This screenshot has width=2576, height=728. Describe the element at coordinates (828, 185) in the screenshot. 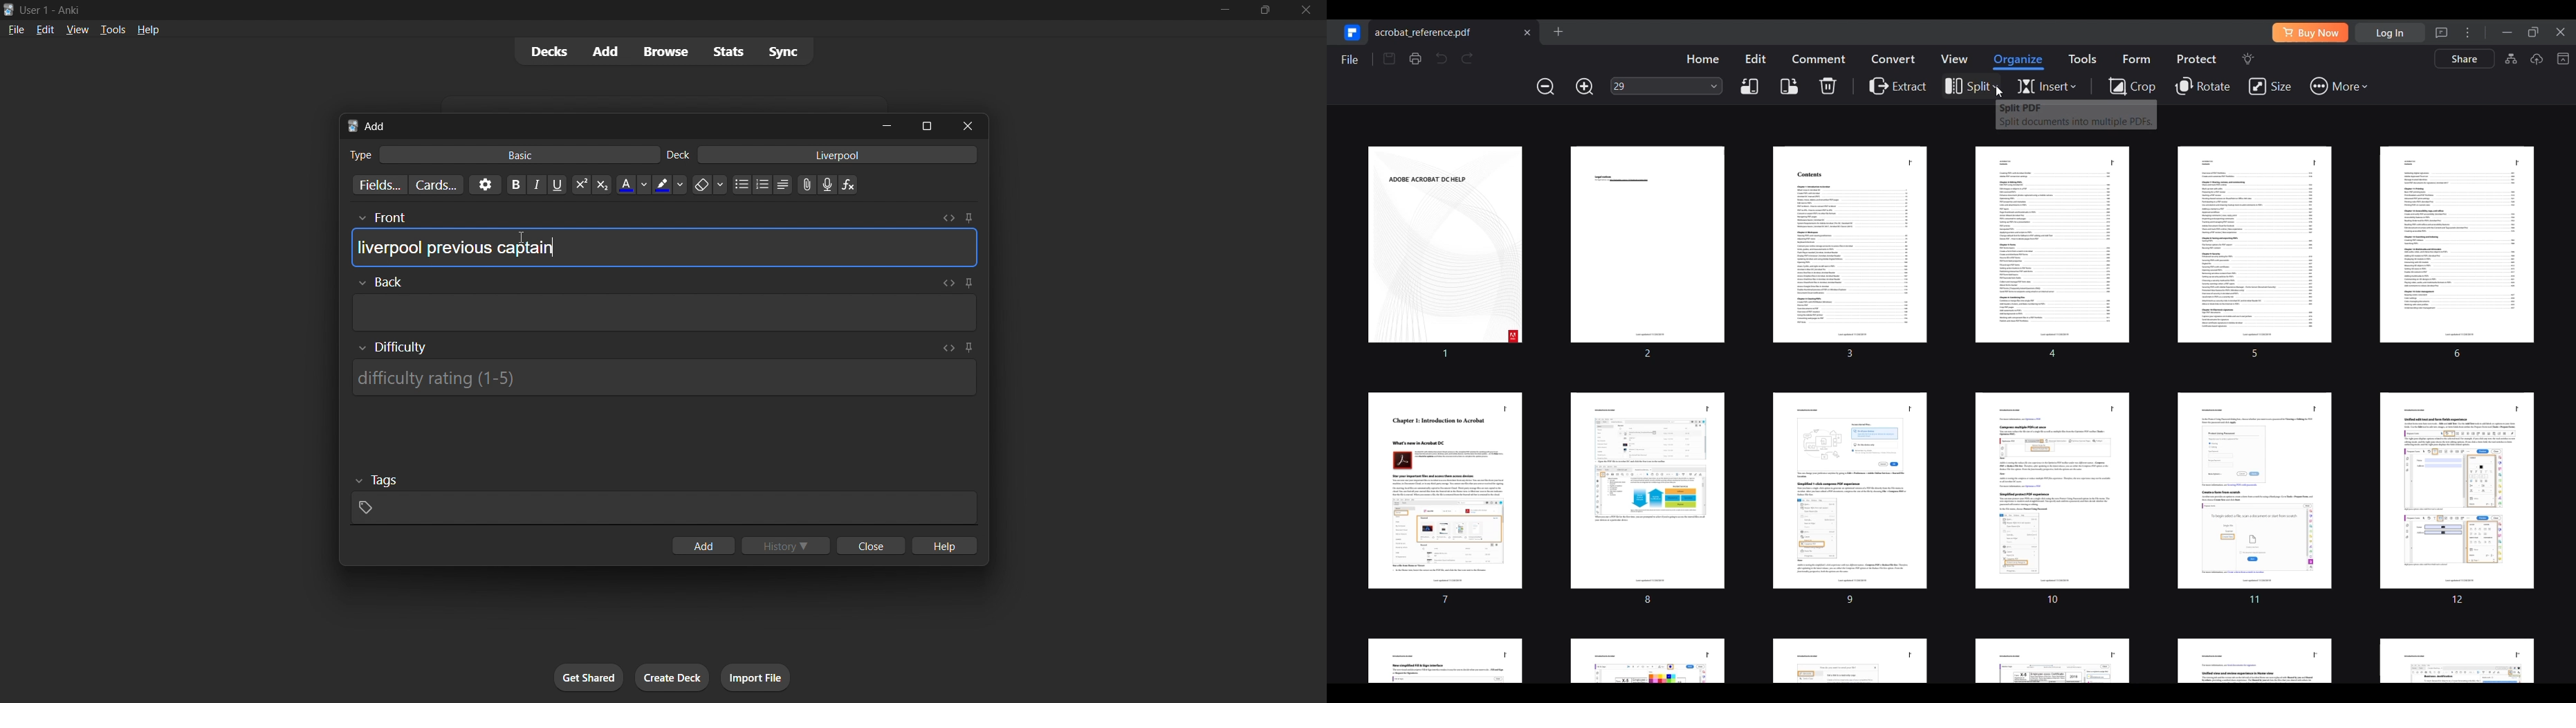

I see `microphone` at that location.